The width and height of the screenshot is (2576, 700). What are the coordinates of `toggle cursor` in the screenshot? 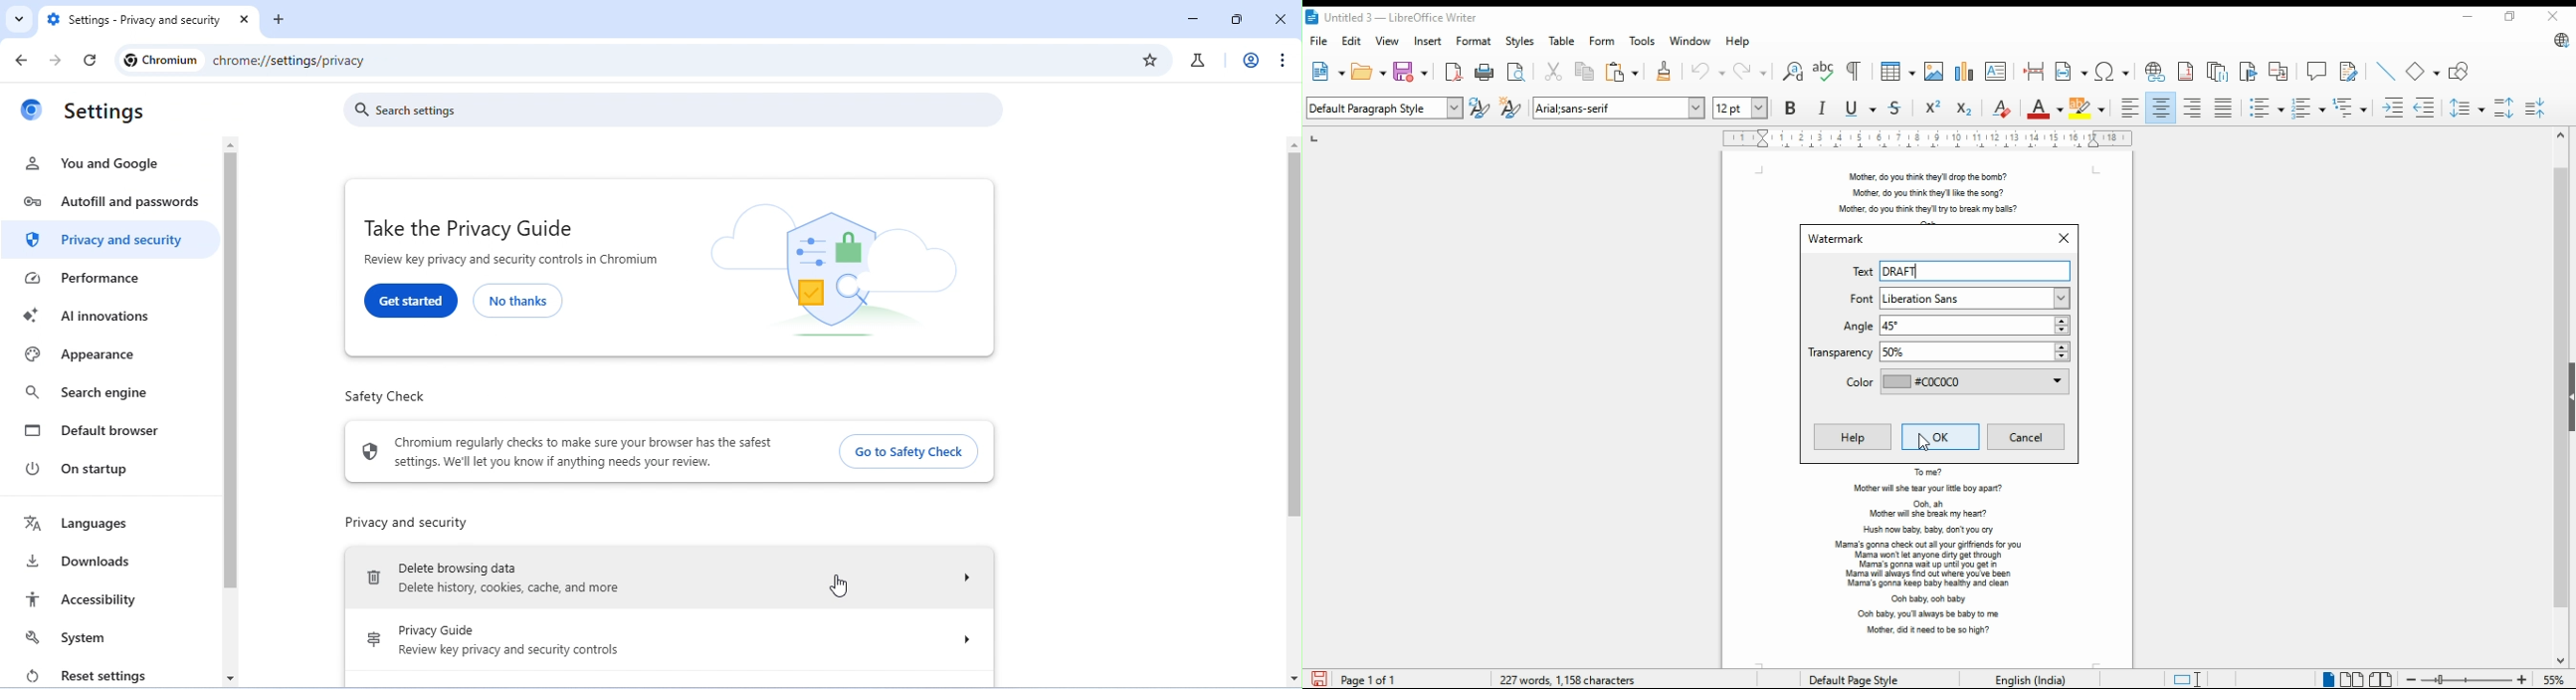 It's located at (2185, 678).